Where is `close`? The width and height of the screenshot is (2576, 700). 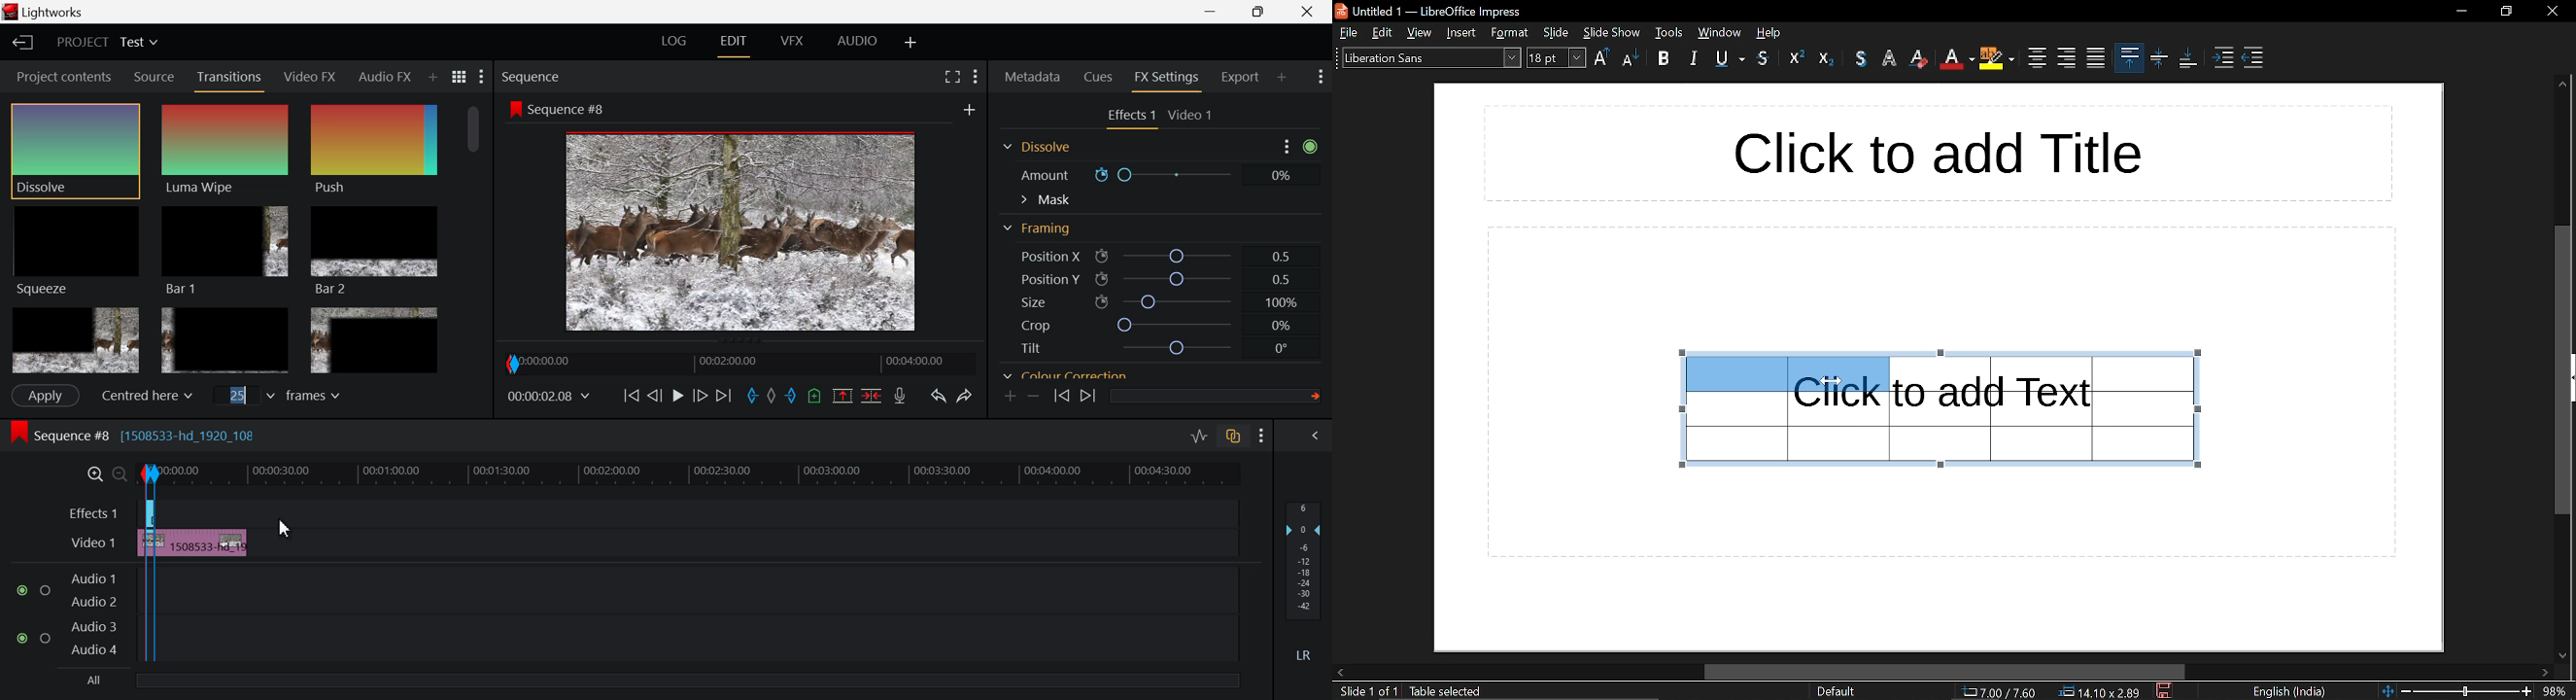 close is located at coordinates (2551, 9).